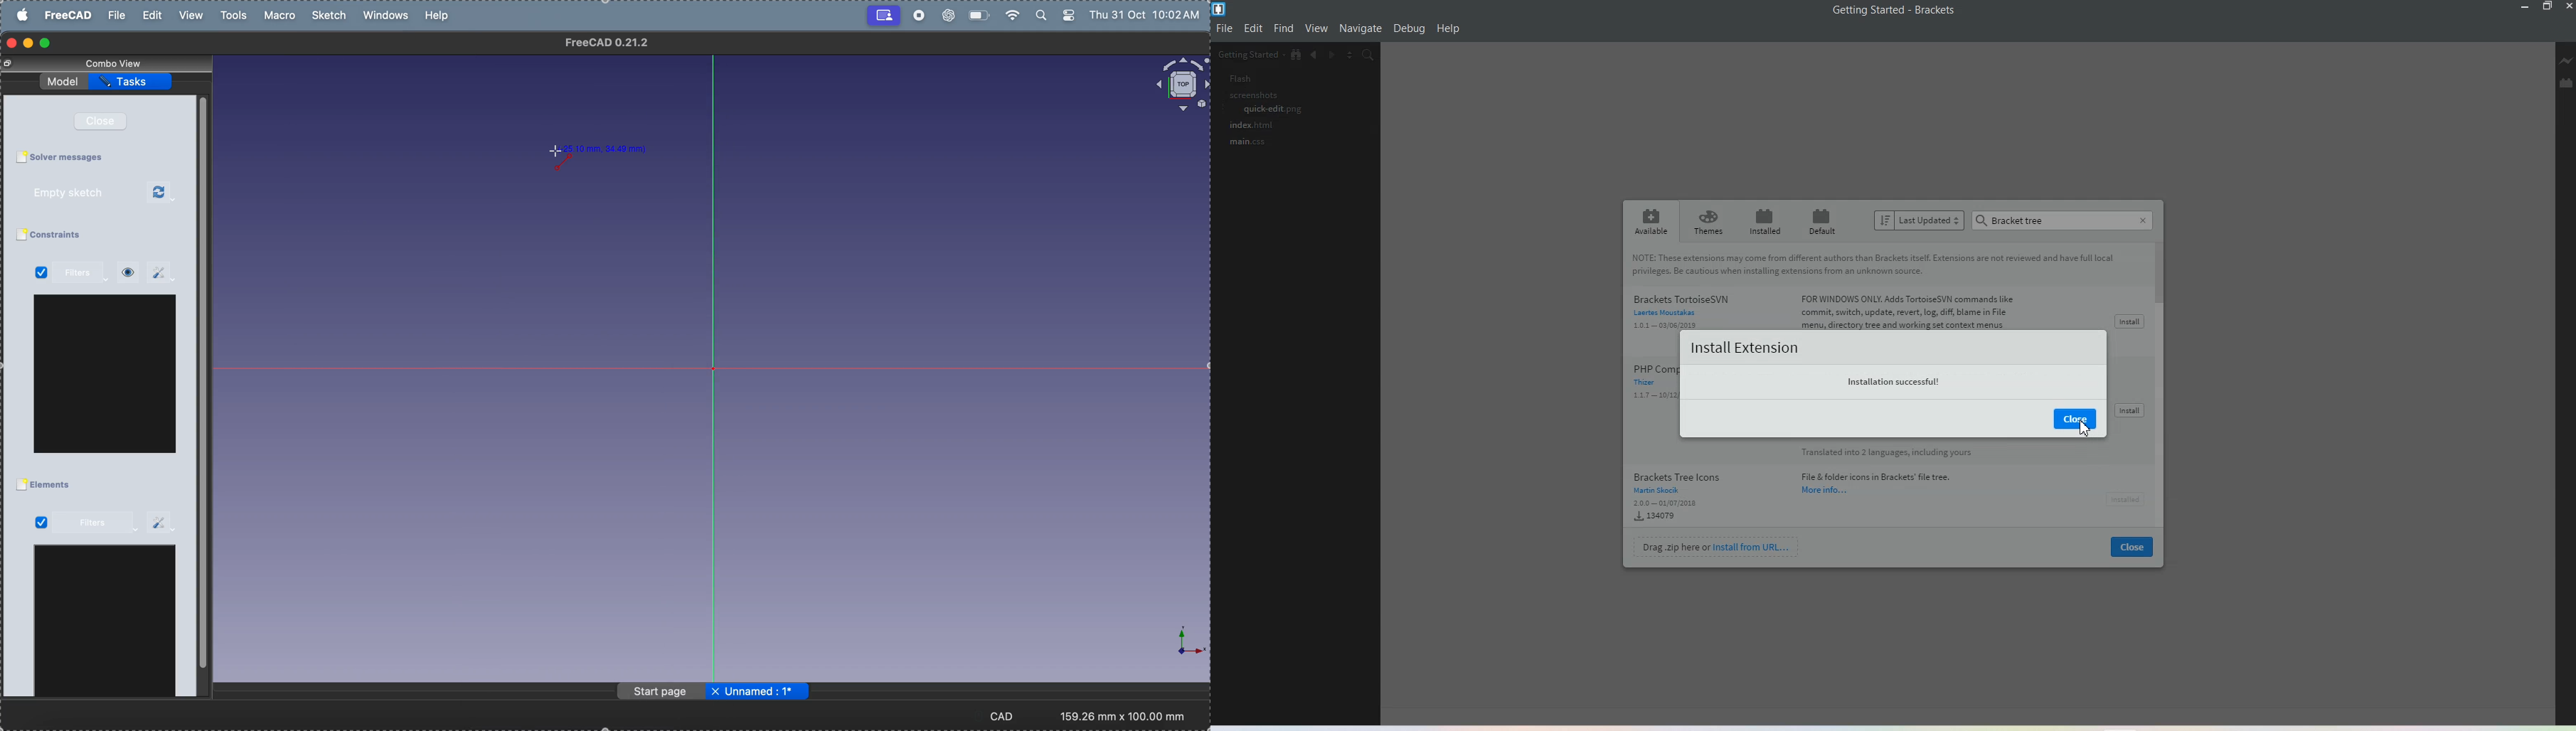  What do you see at coordinates (1297, 55) in the screenshot?
I see `Show in the file tree` at bounding box center [1297, 55].